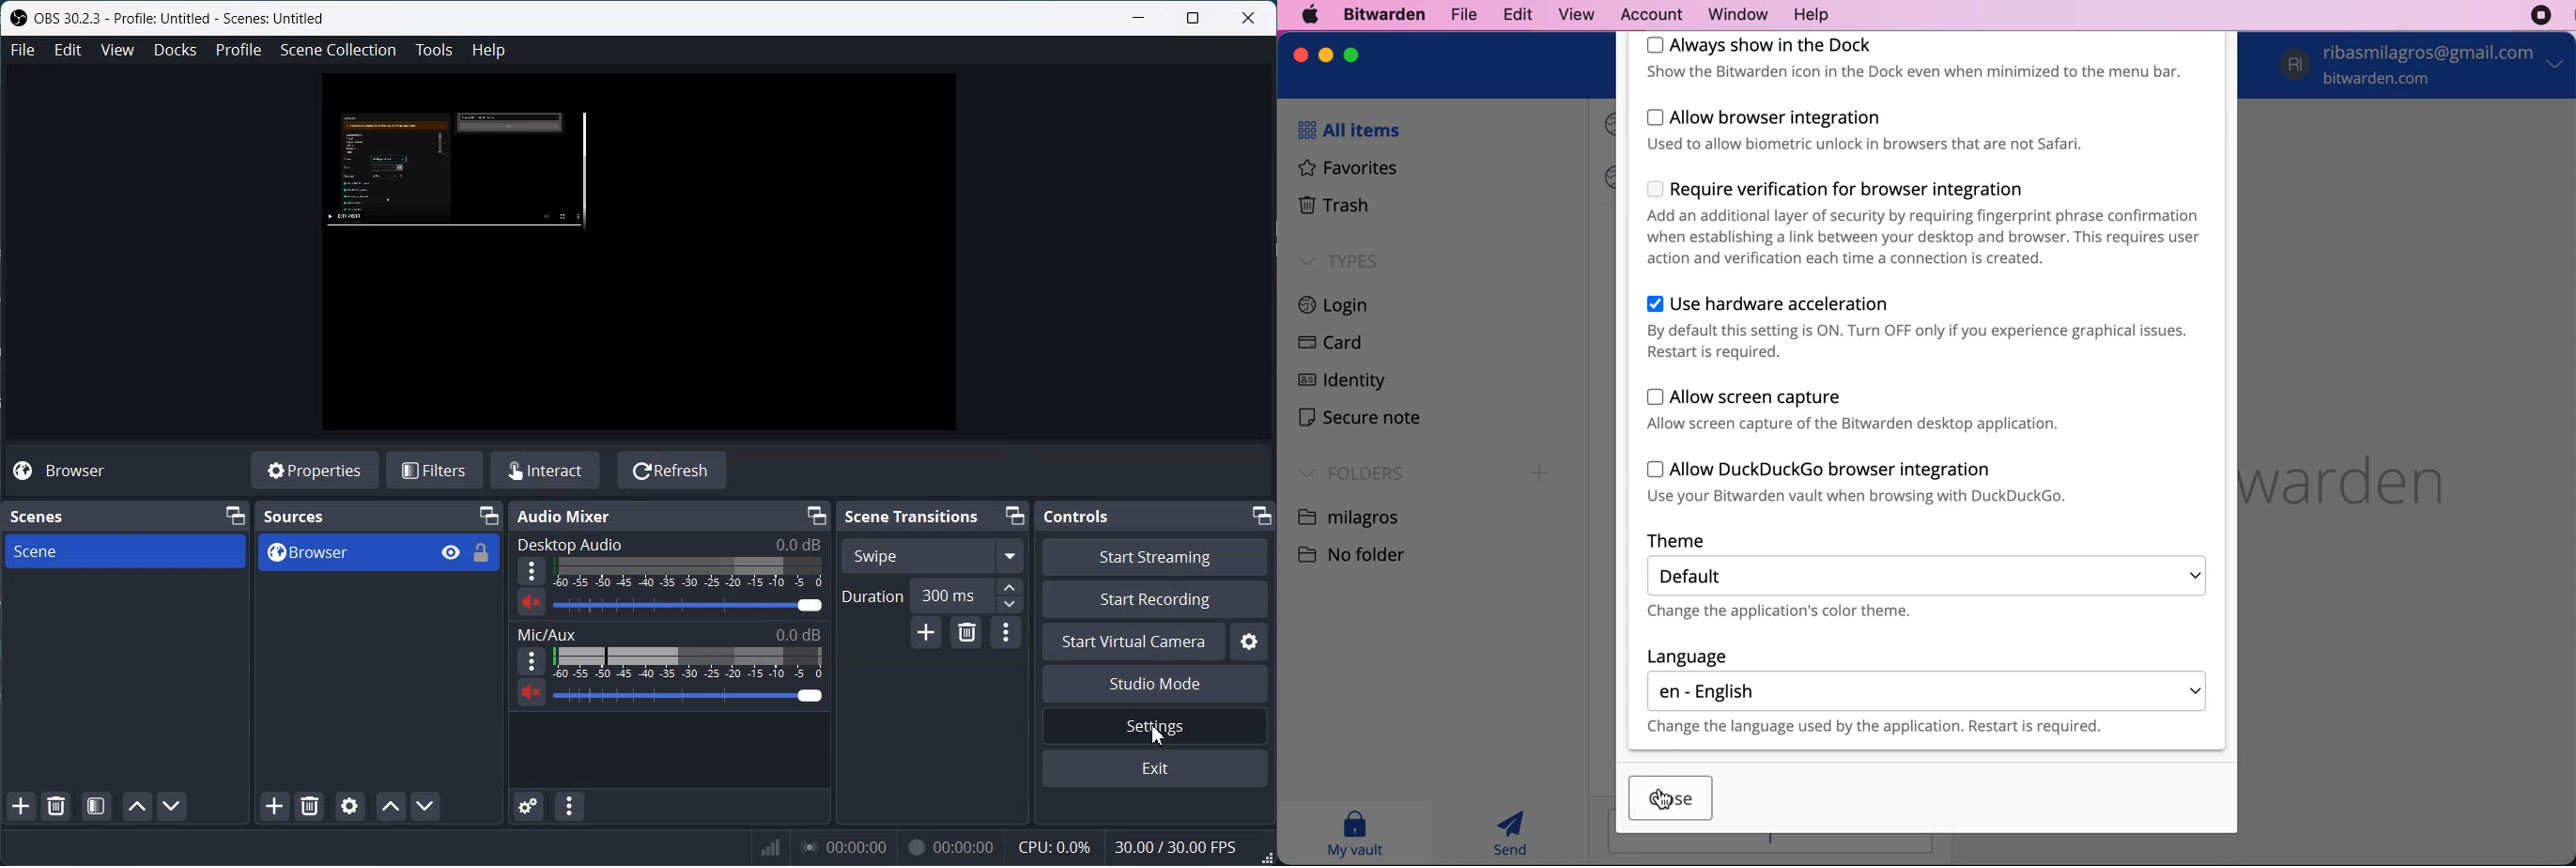  What do you see at coordinates (912, 518) in the screenshot?
I see `Scene Transitions` at bounding box center [912, 518].